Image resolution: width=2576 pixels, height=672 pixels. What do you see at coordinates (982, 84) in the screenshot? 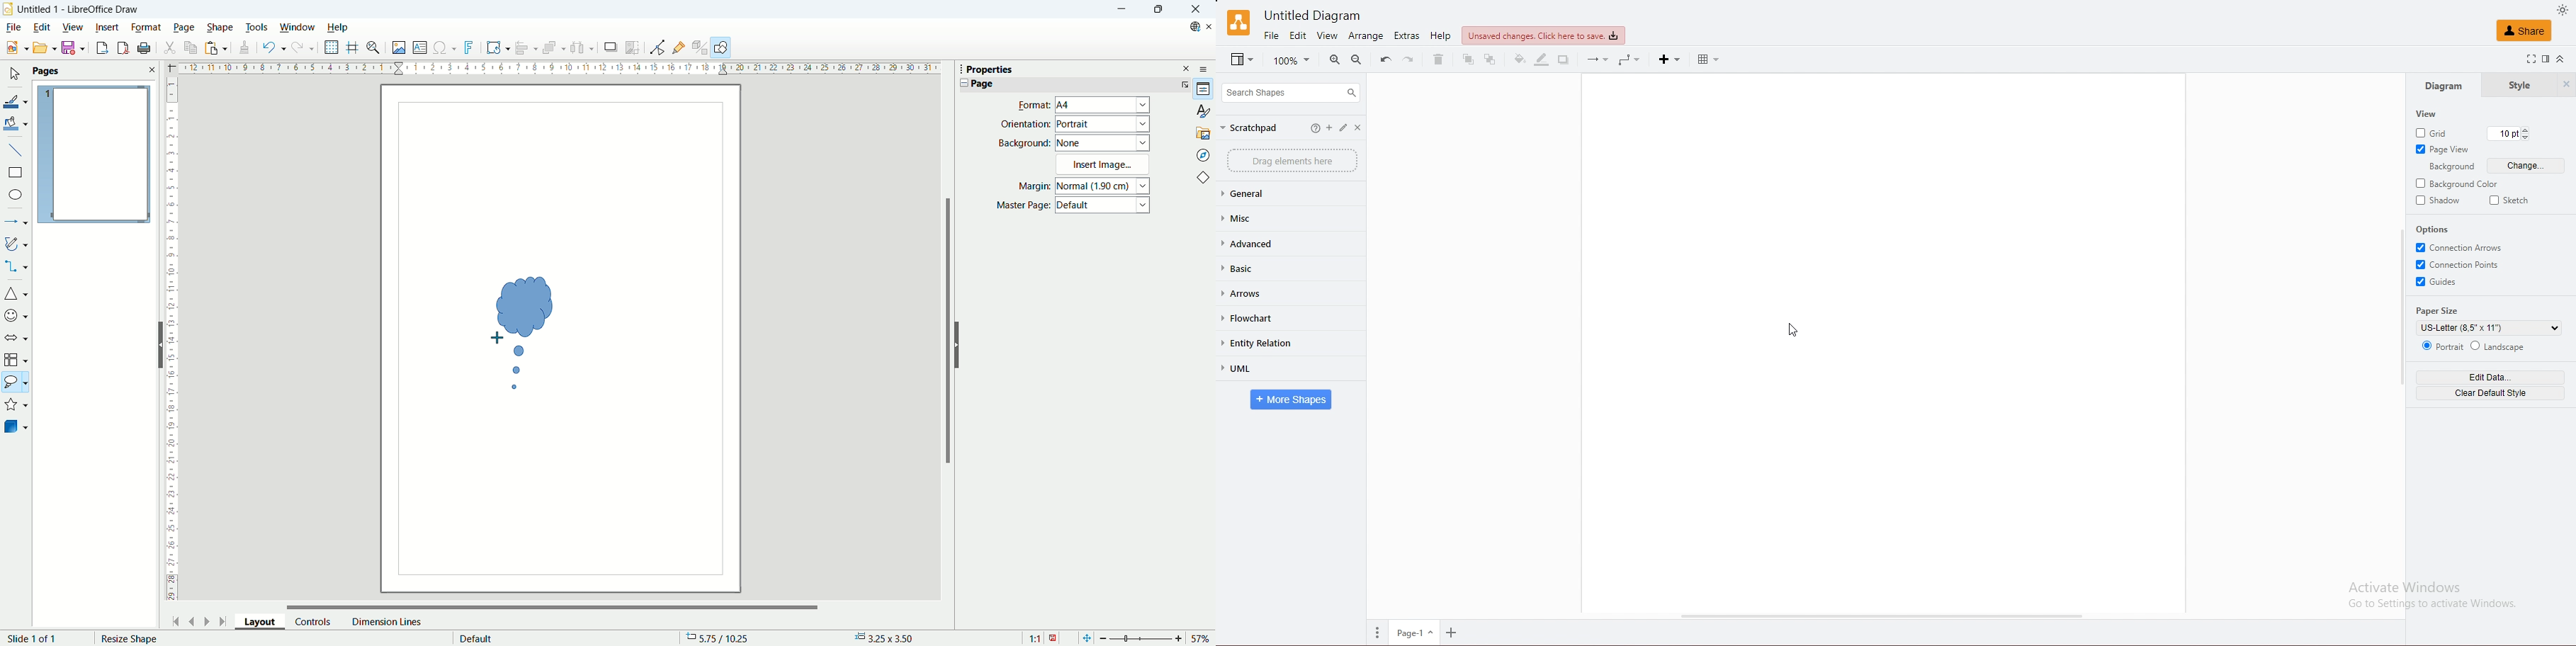
I see `Page` at bounding box center [982, 84].